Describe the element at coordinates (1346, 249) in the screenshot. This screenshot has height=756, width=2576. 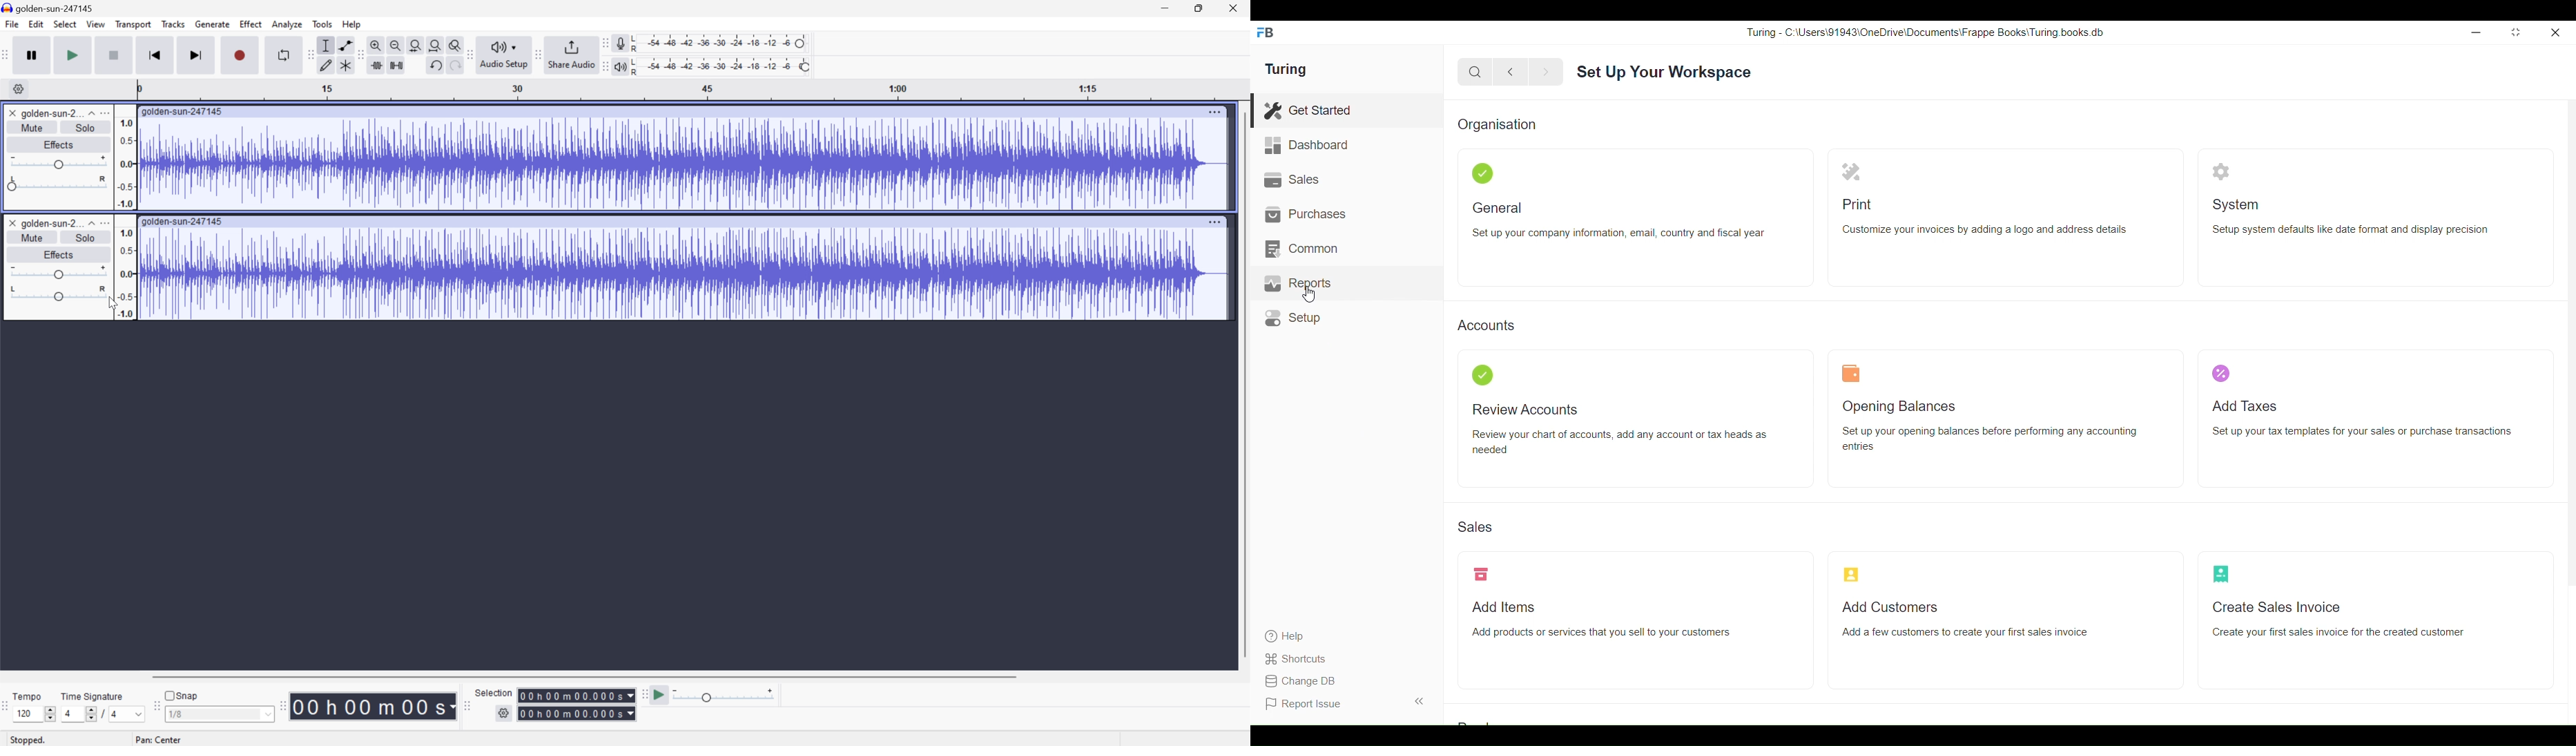
I see `Common` at that location.